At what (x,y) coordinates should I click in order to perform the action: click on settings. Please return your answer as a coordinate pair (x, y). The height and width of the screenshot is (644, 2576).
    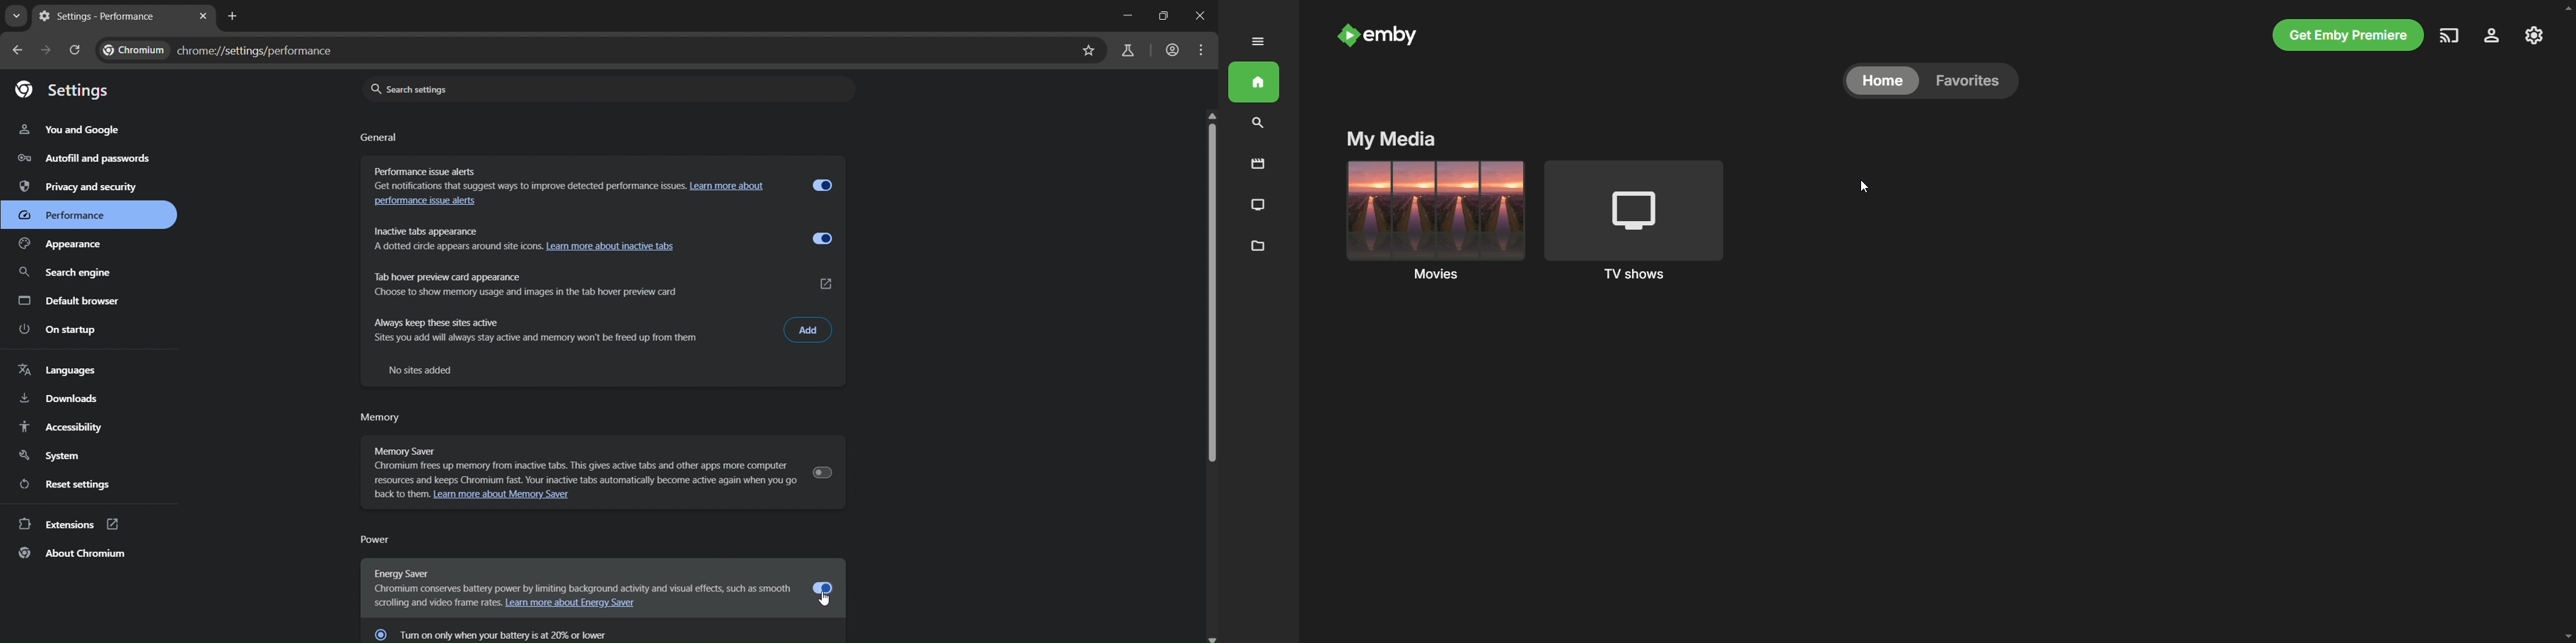
    Looking at the image, I should click on (63, 89).